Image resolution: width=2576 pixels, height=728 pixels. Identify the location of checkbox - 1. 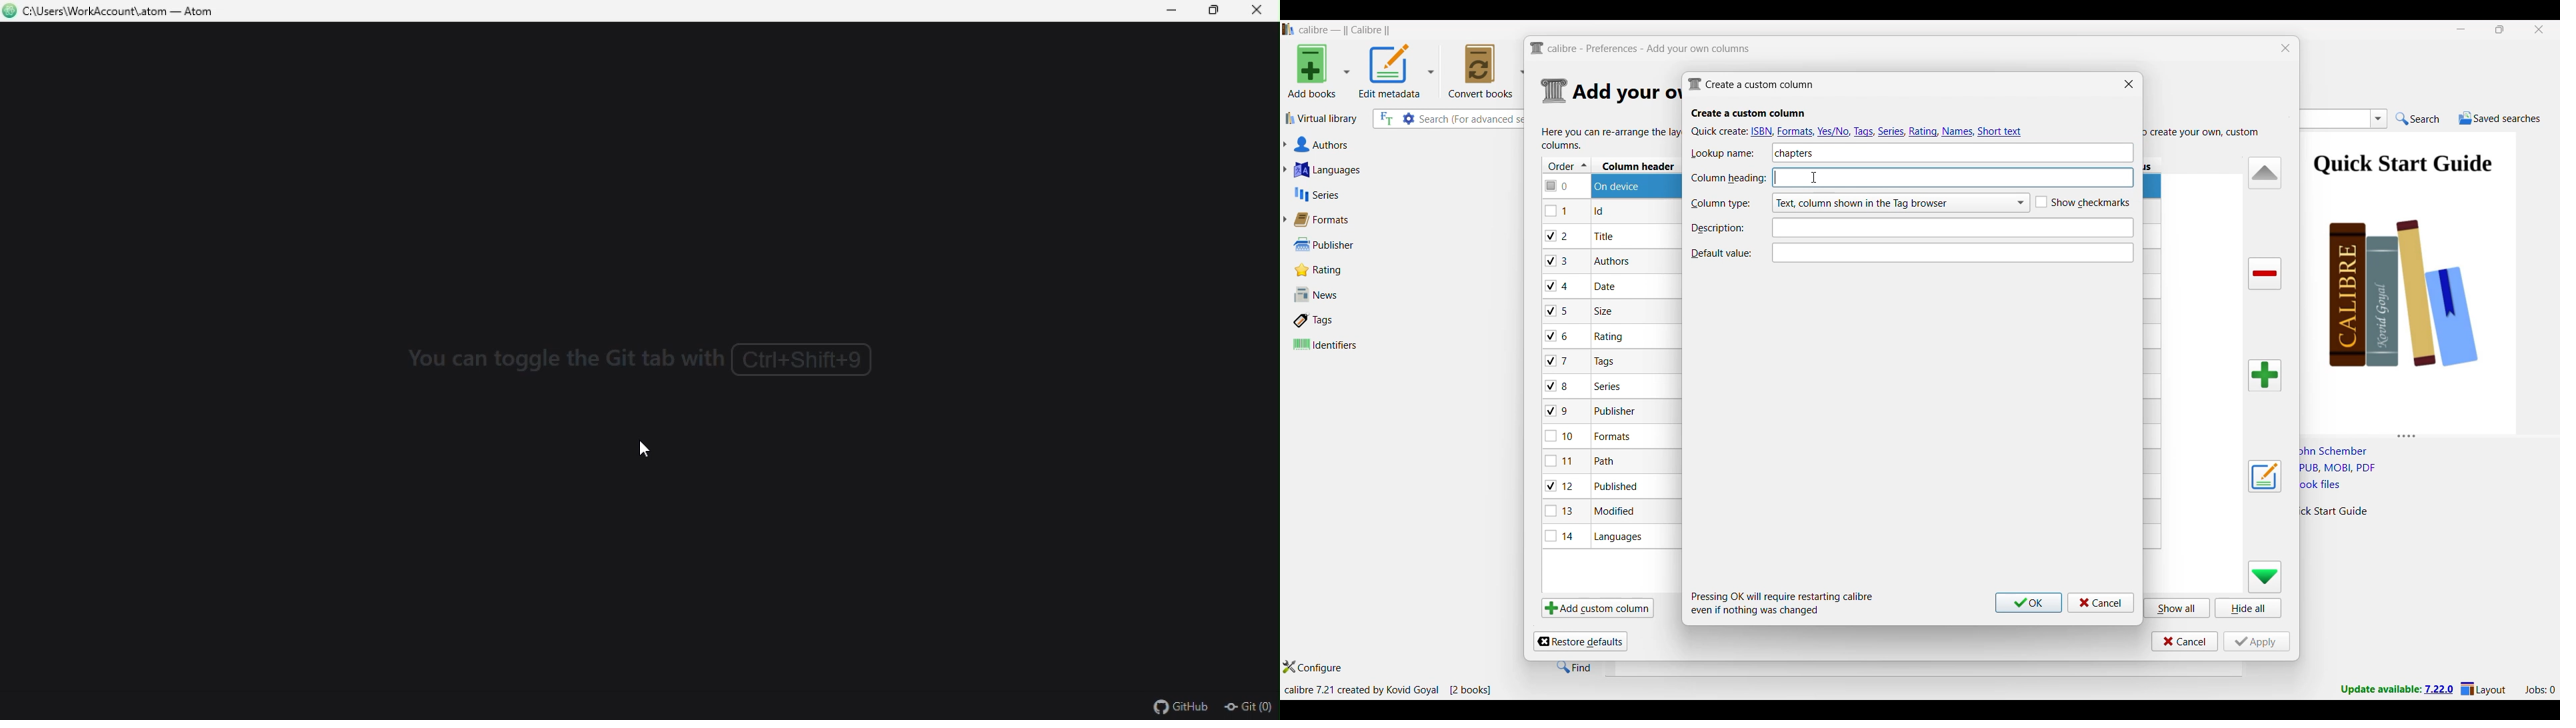
(1558, 211).